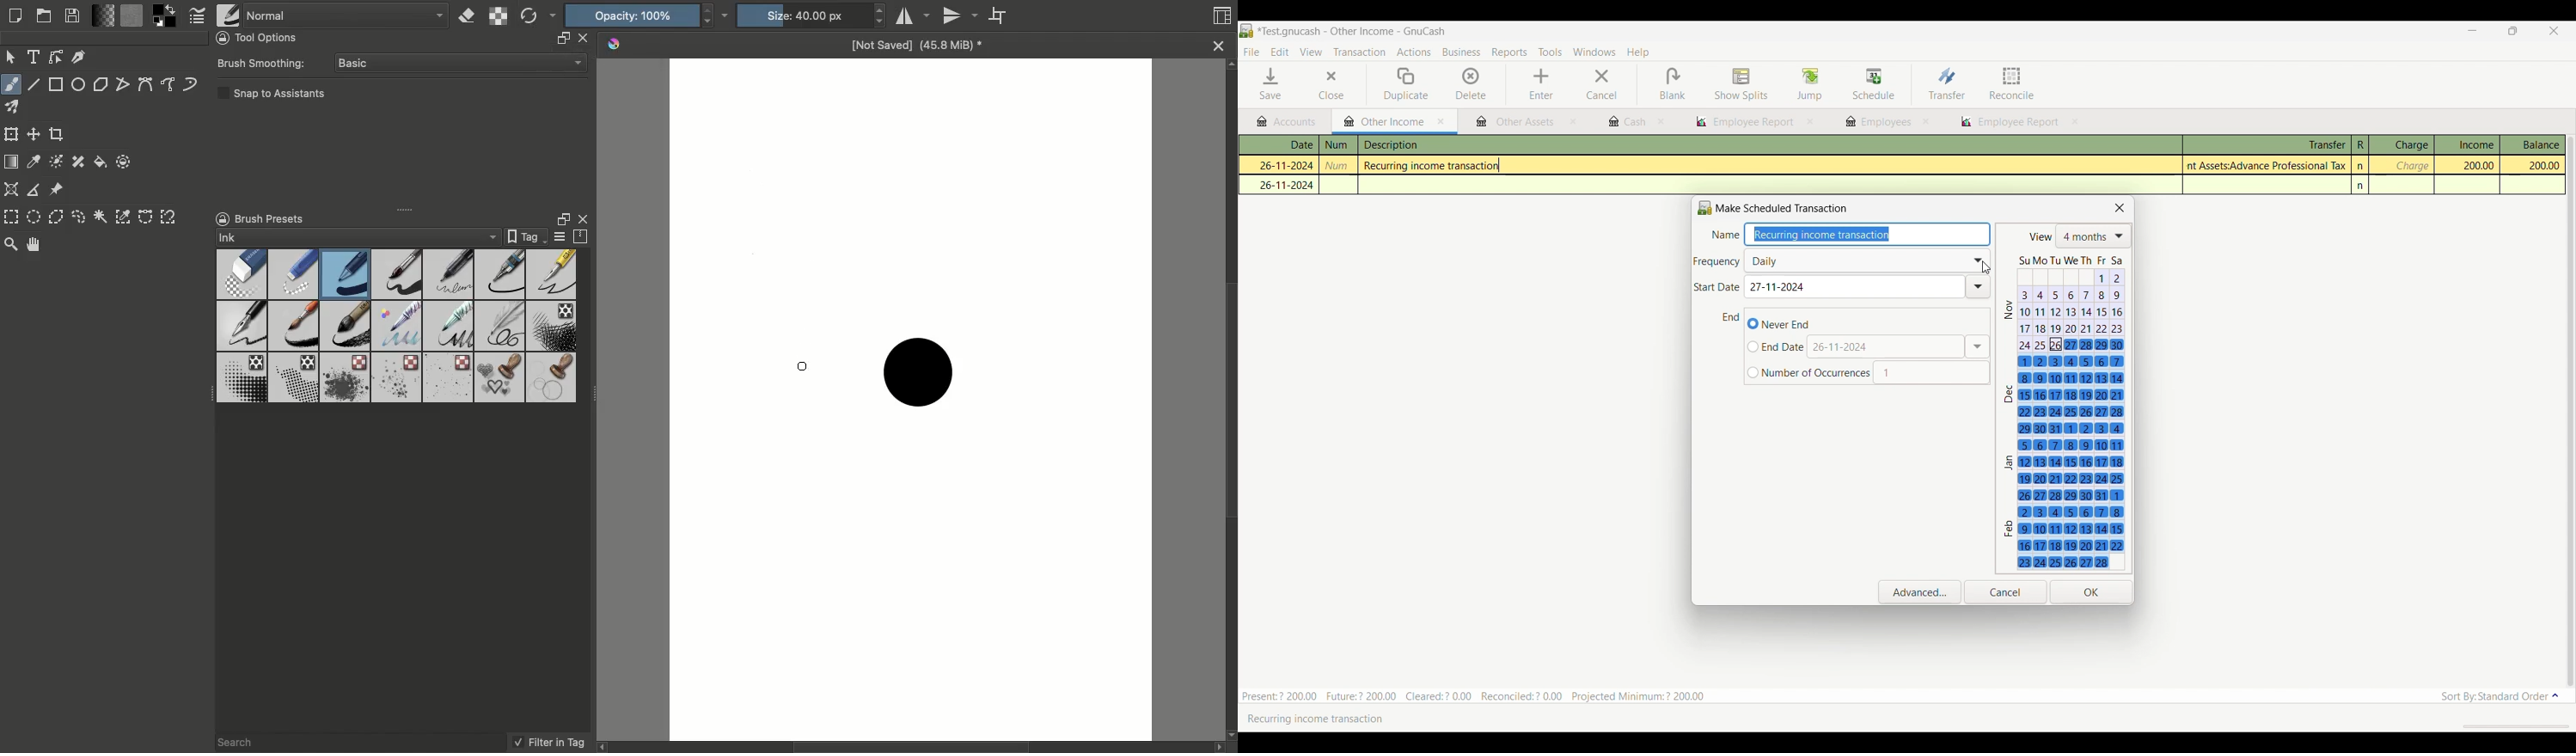 The height and width of the screenshot is (756, 2576). I want to click on Preserve alpha, so click(499, 16).